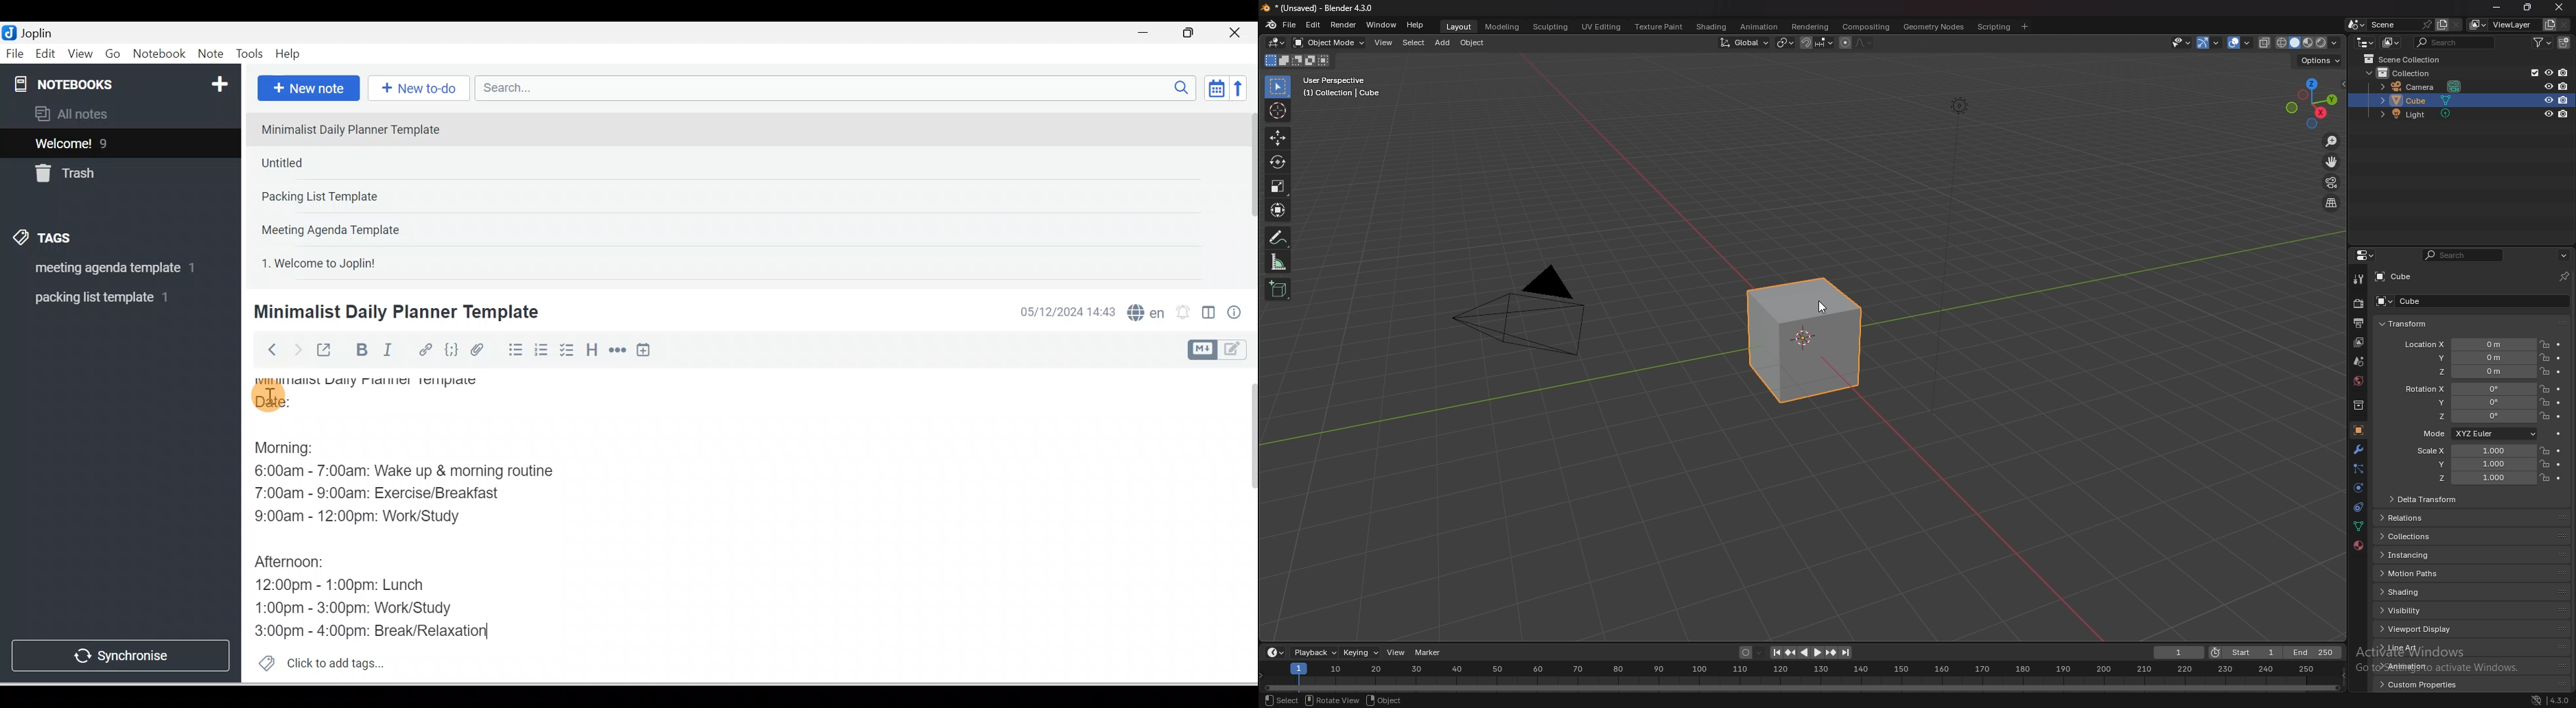  Describe the element at coordinates (326, 353) in the screenshot. I see `Toggle external editing` at that location.